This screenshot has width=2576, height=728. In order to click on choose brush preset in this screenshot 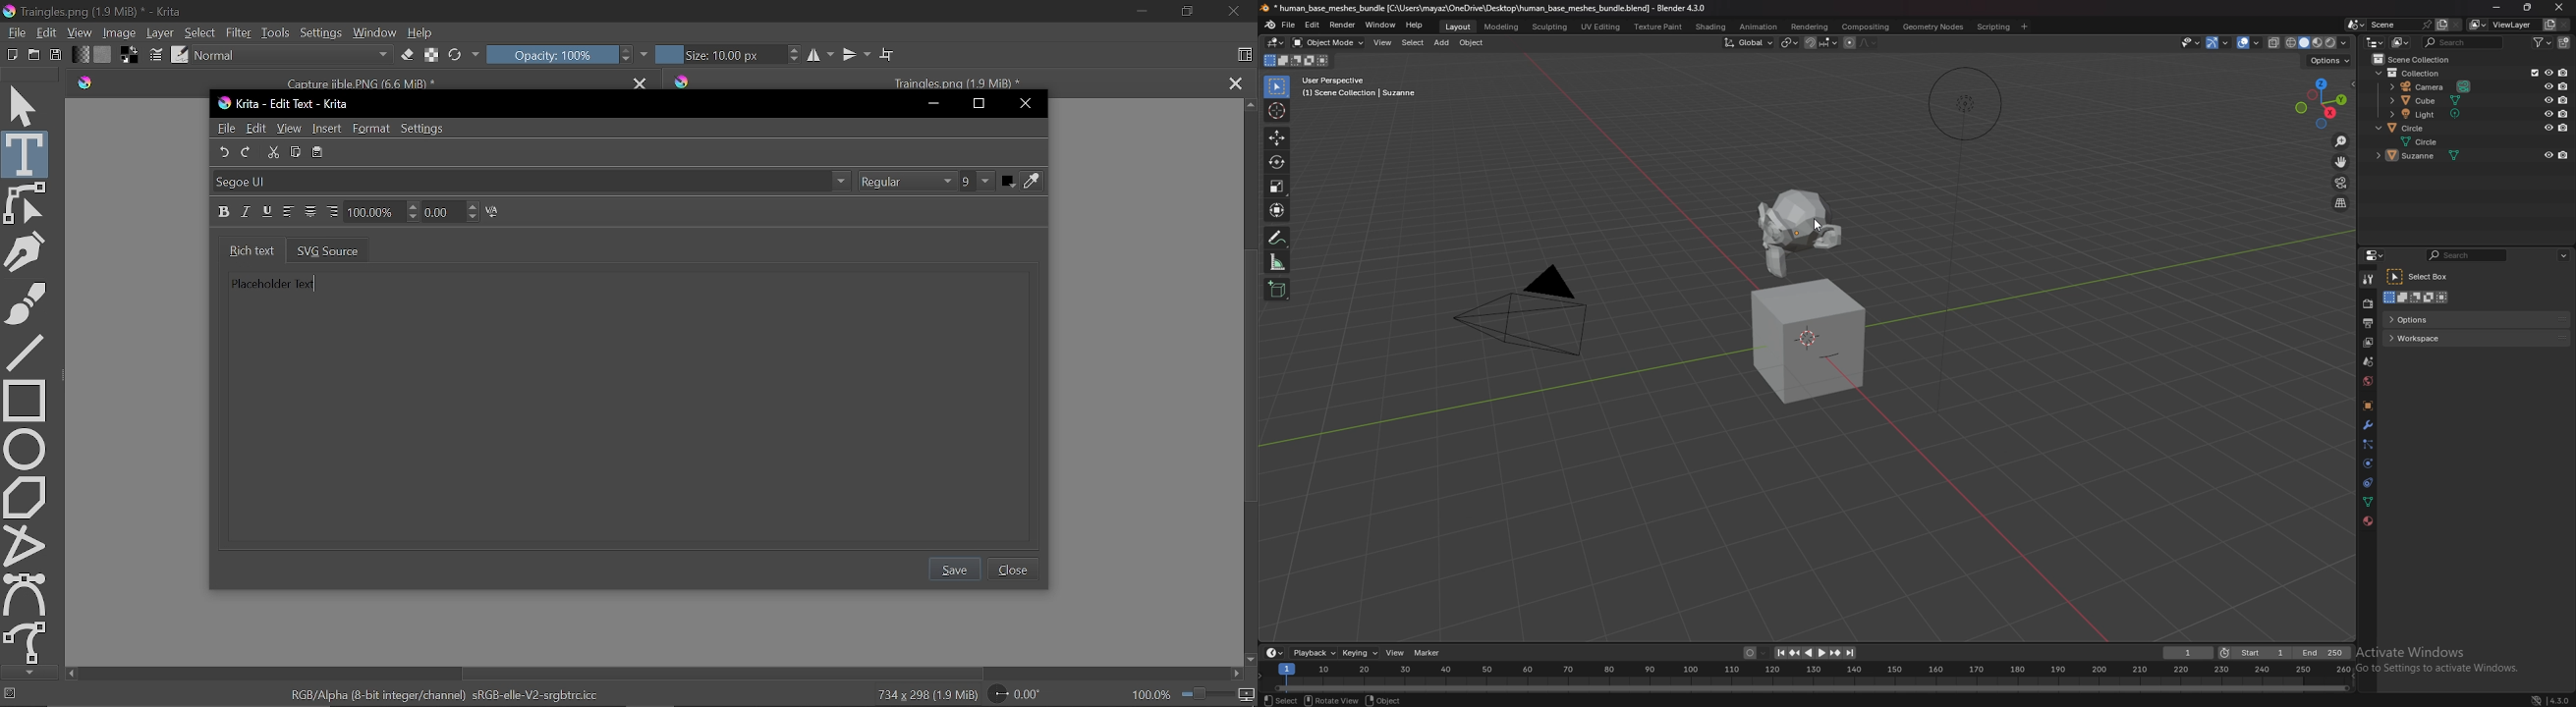, I will do `click(179, 55)`.